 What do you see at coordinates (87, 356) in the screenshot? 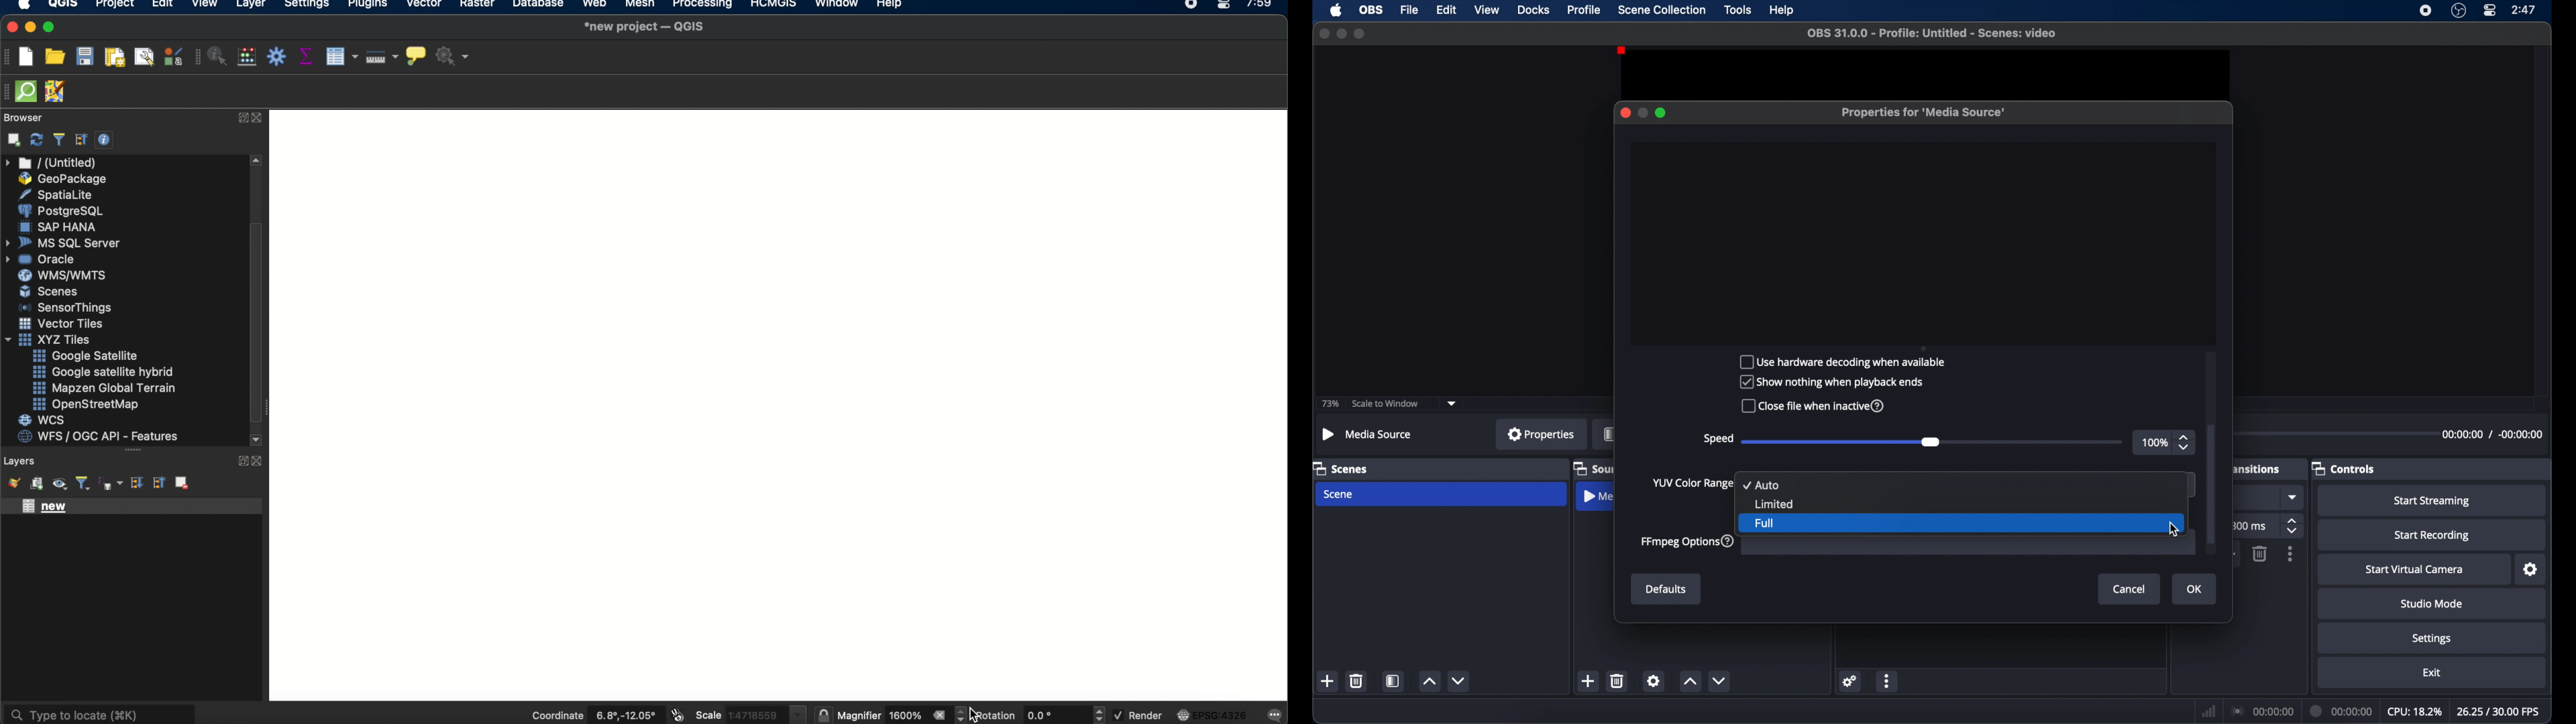
I see `google satellite` at bounding box center [87, 356].